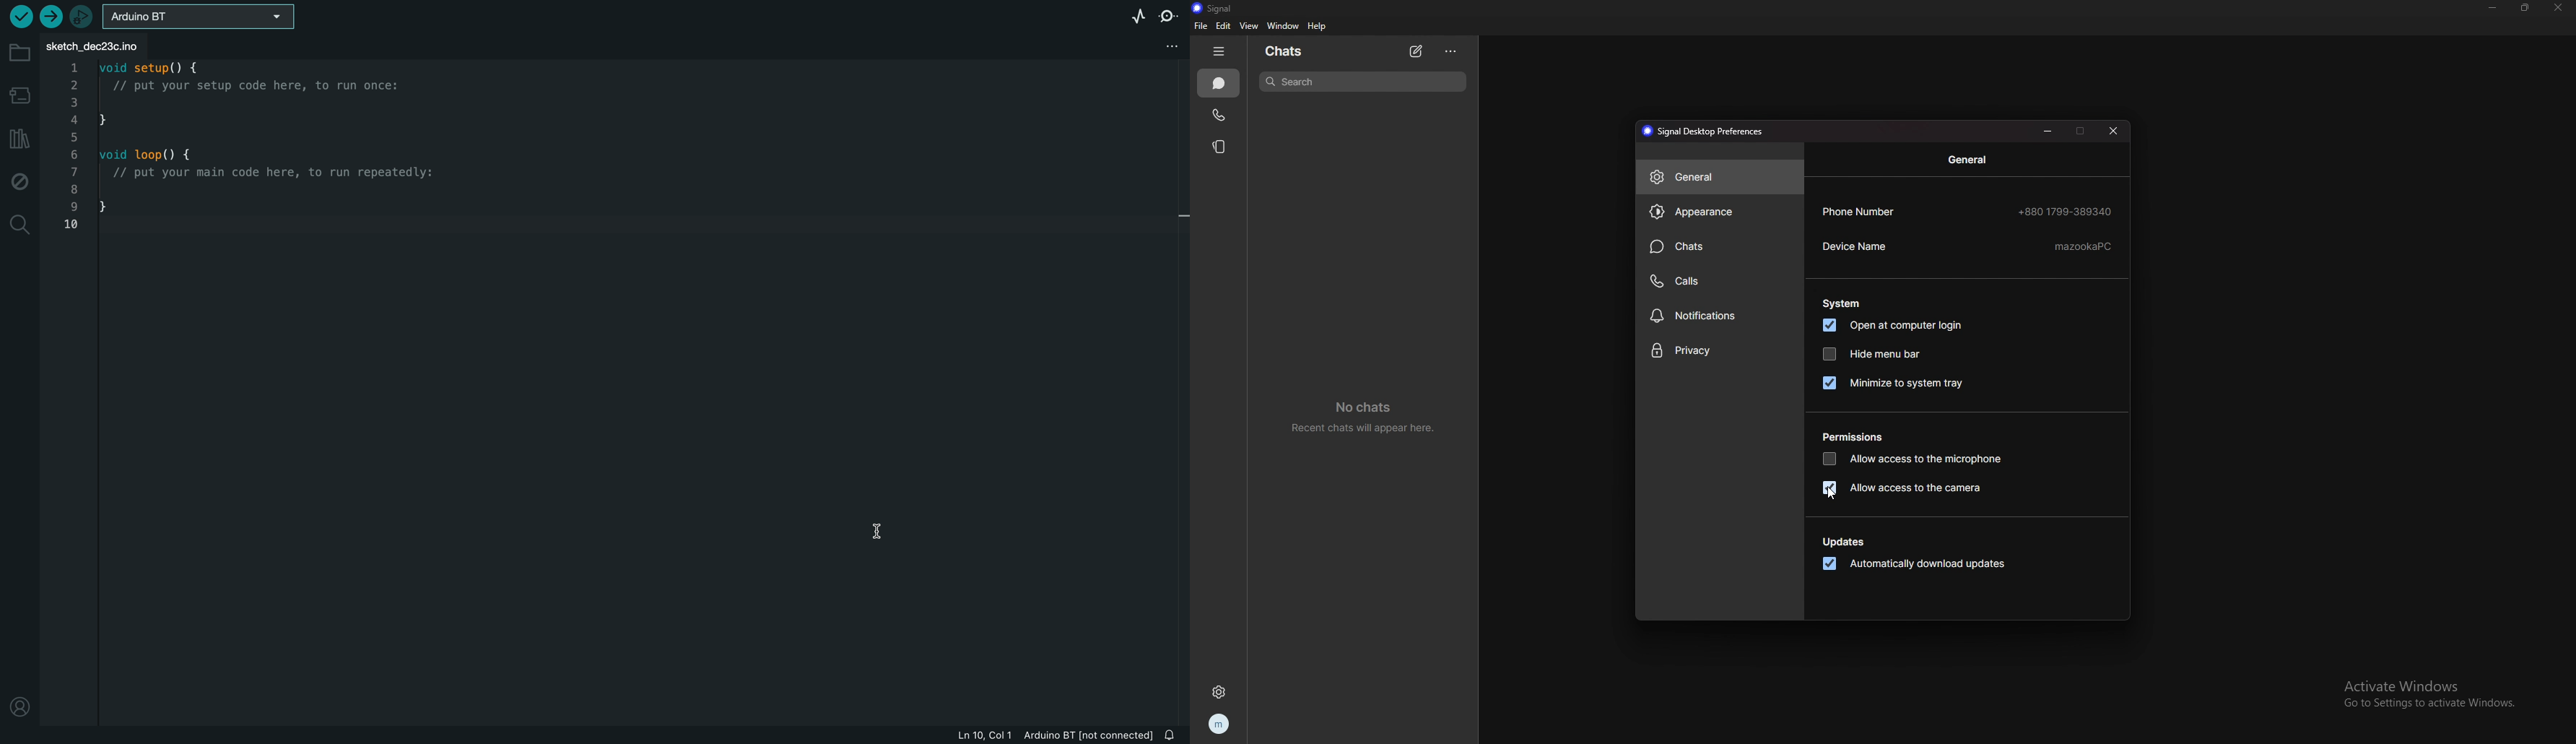 This screenshot has height=756, width=2576. I want to click on window, so click(1285, 25).